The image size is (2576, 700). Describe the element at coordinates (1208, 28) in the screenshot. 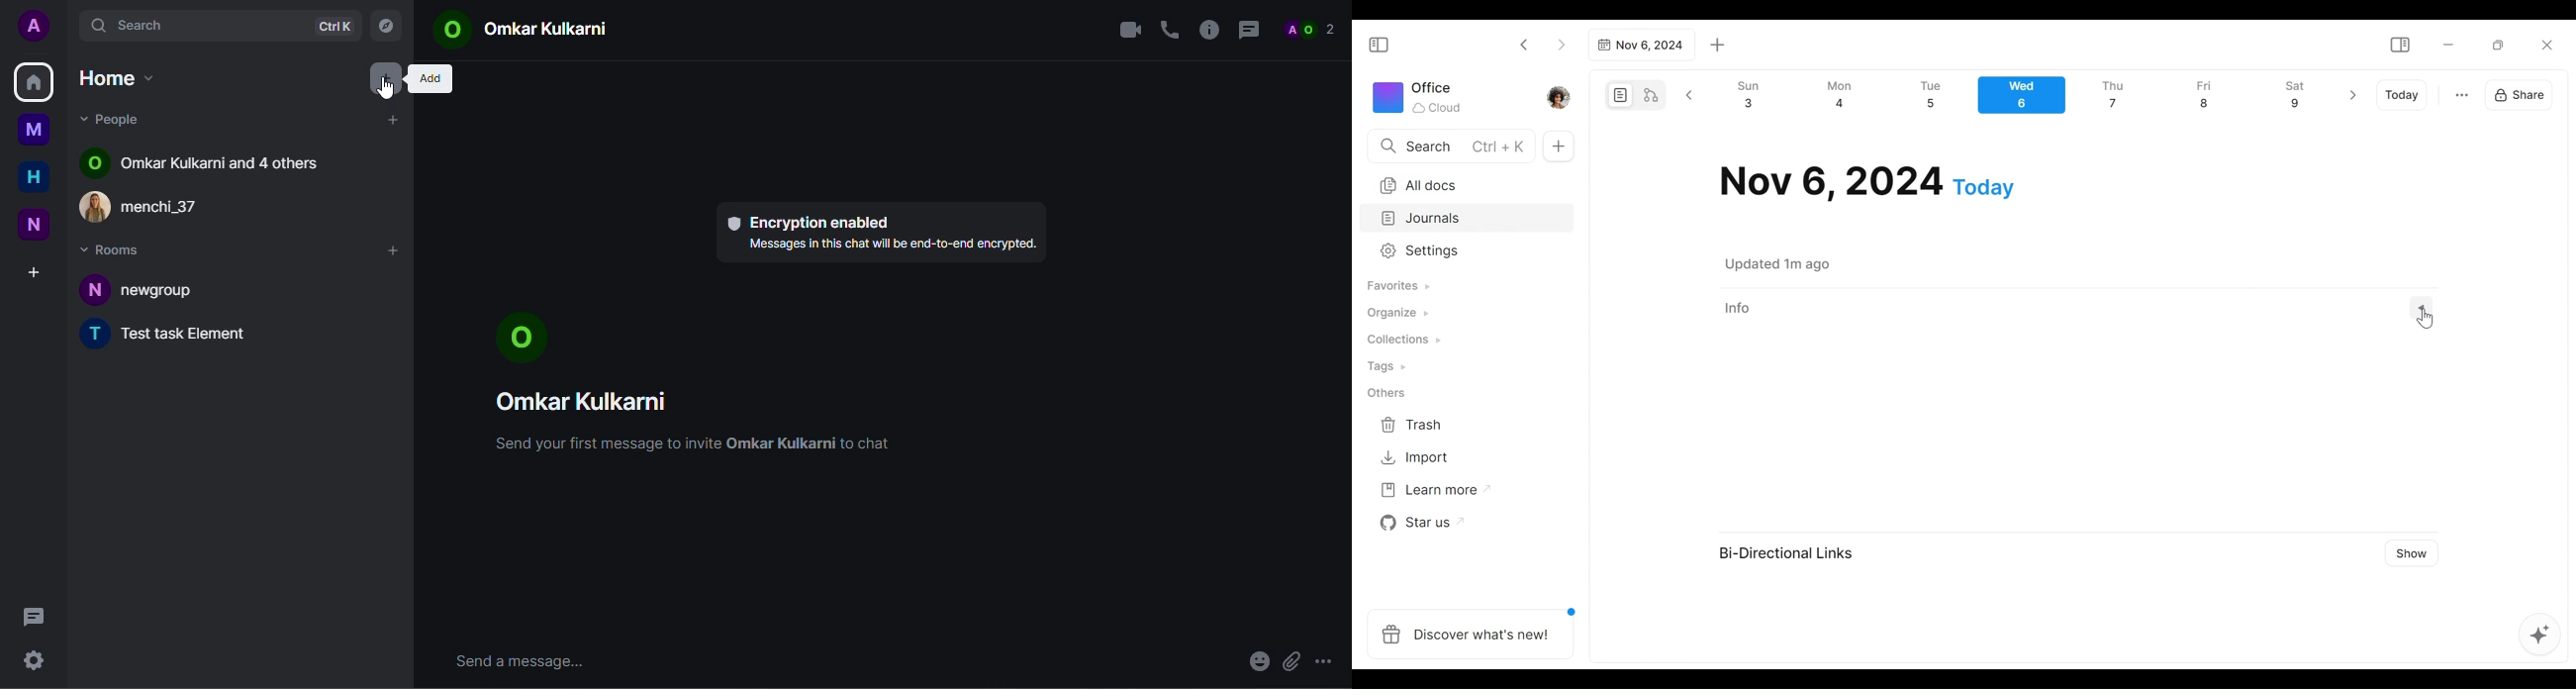

I see `info` at that location.